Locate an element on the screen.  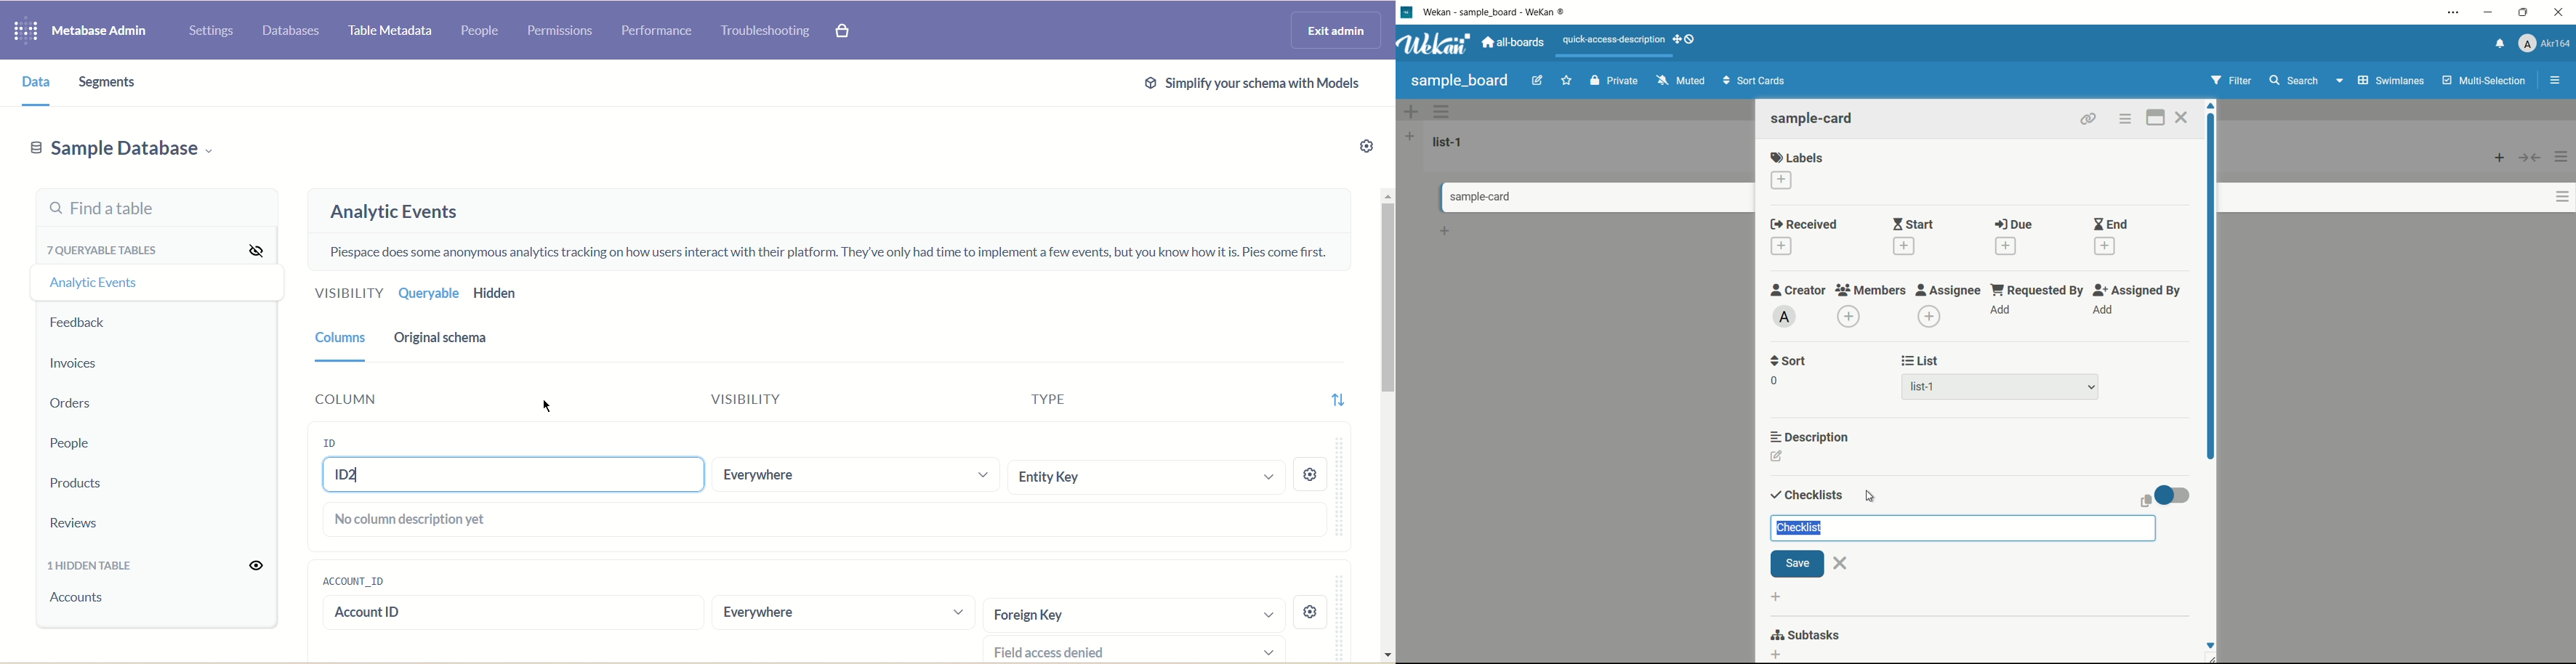
close app is located at coordinates (2562, 12).